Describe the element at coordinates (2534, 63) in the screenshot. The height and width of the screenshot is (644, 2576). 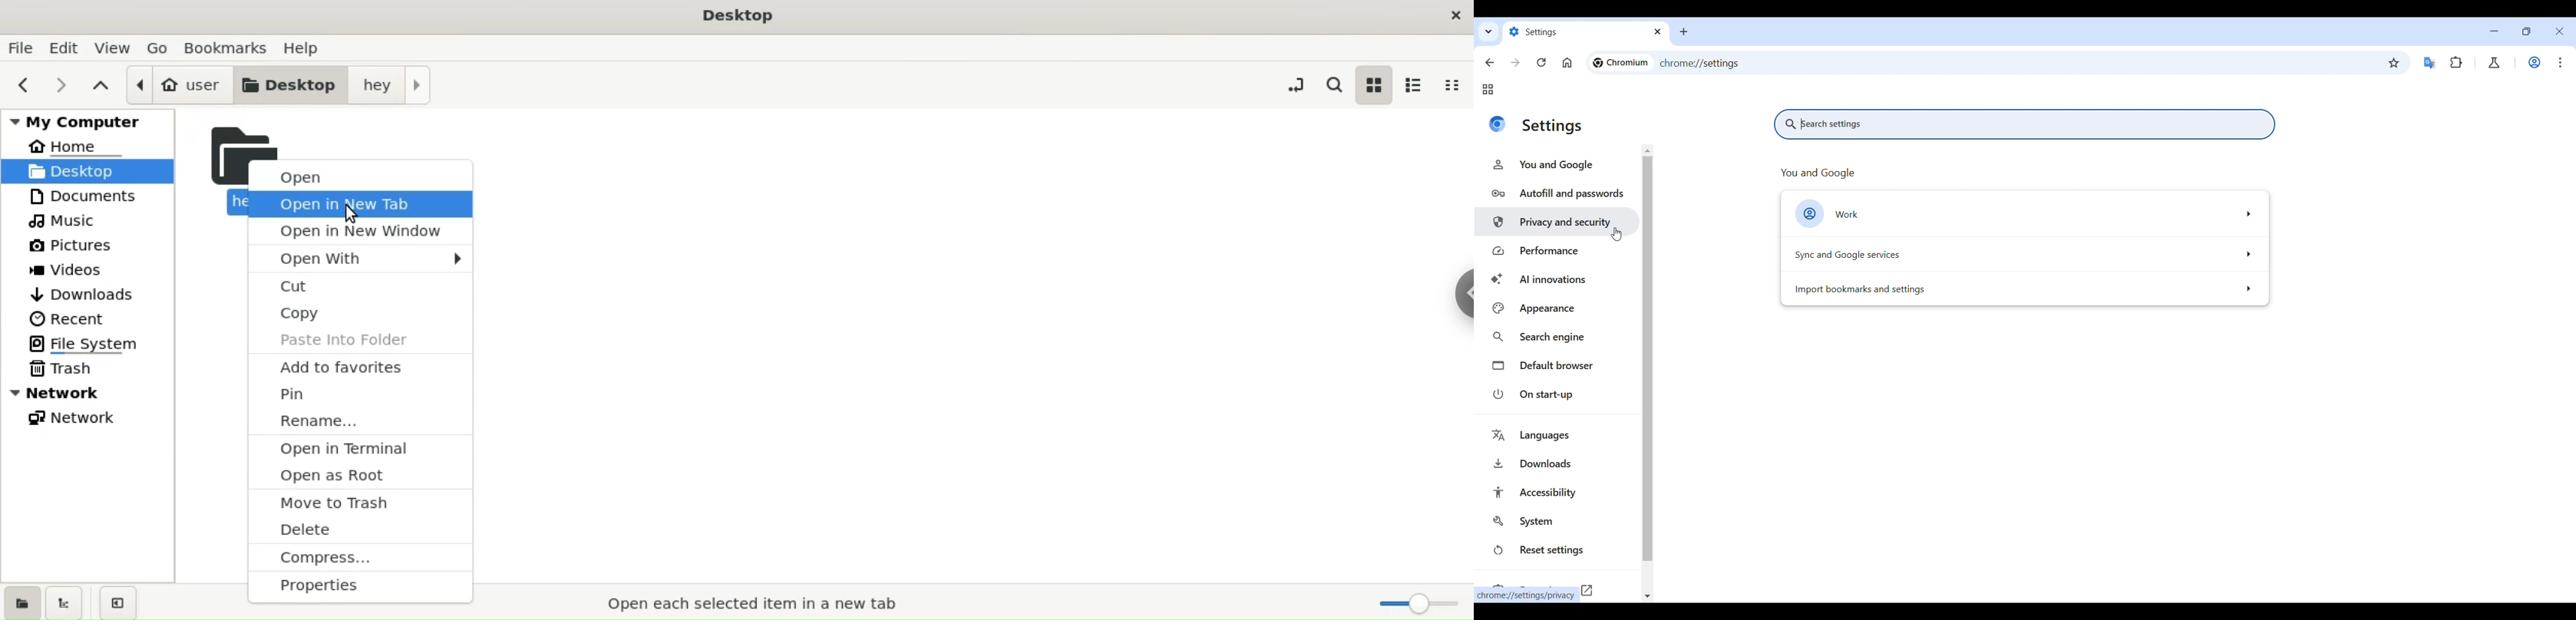
I see `Work` at that location.